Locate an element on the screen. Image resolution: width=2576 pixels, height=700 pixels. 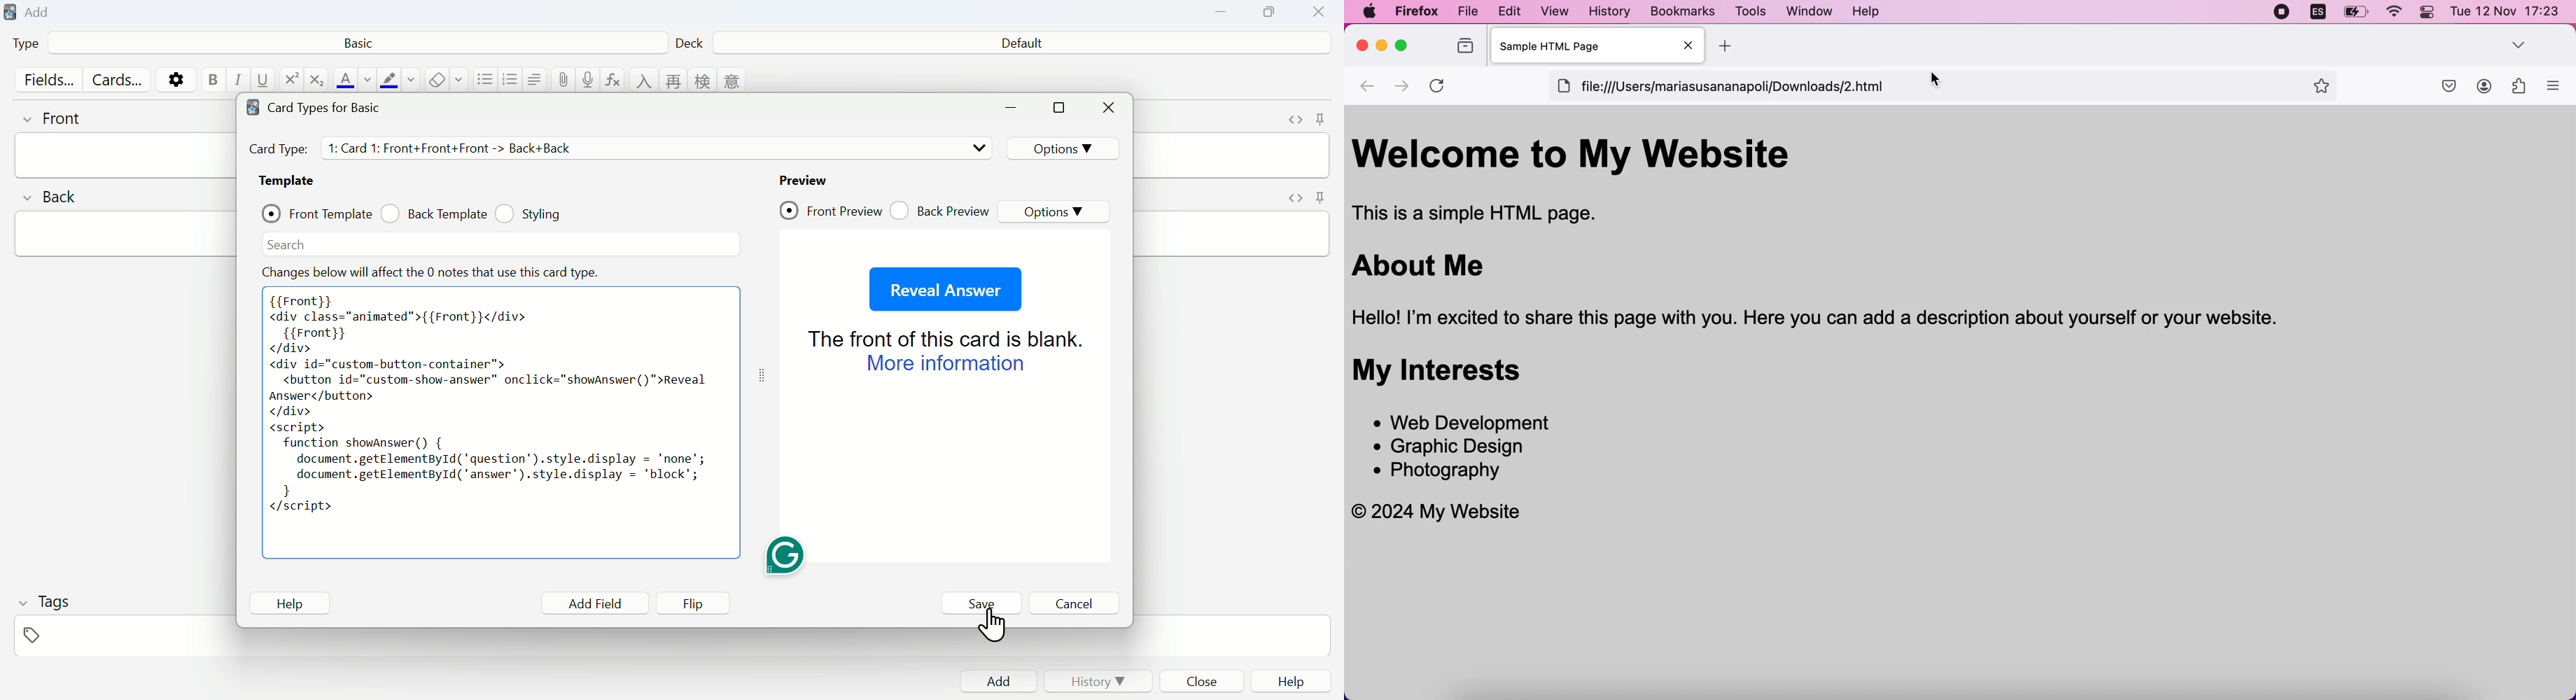
ordered list is located at coordinates (510, 80).